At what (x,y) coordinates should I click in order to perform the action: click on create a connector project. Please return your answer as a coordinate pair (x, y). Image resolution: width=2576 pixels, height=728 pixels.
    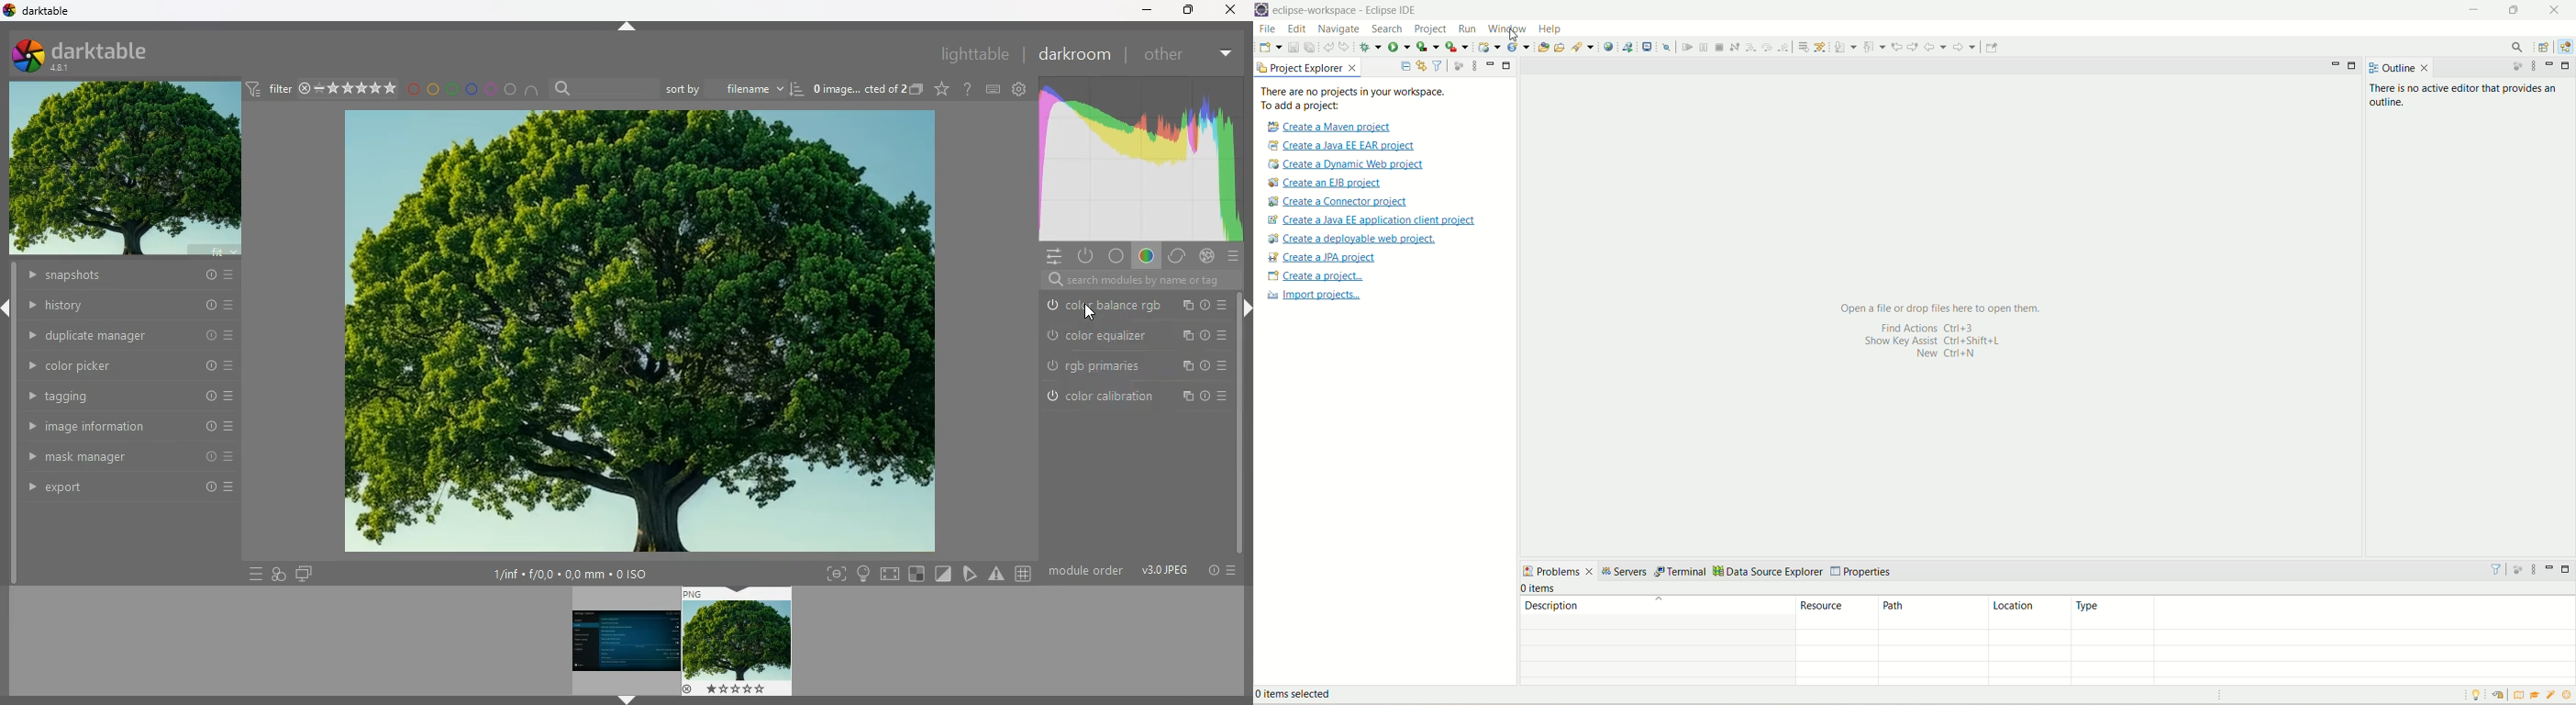
    Looking at the image, I should click on (1340, 202).